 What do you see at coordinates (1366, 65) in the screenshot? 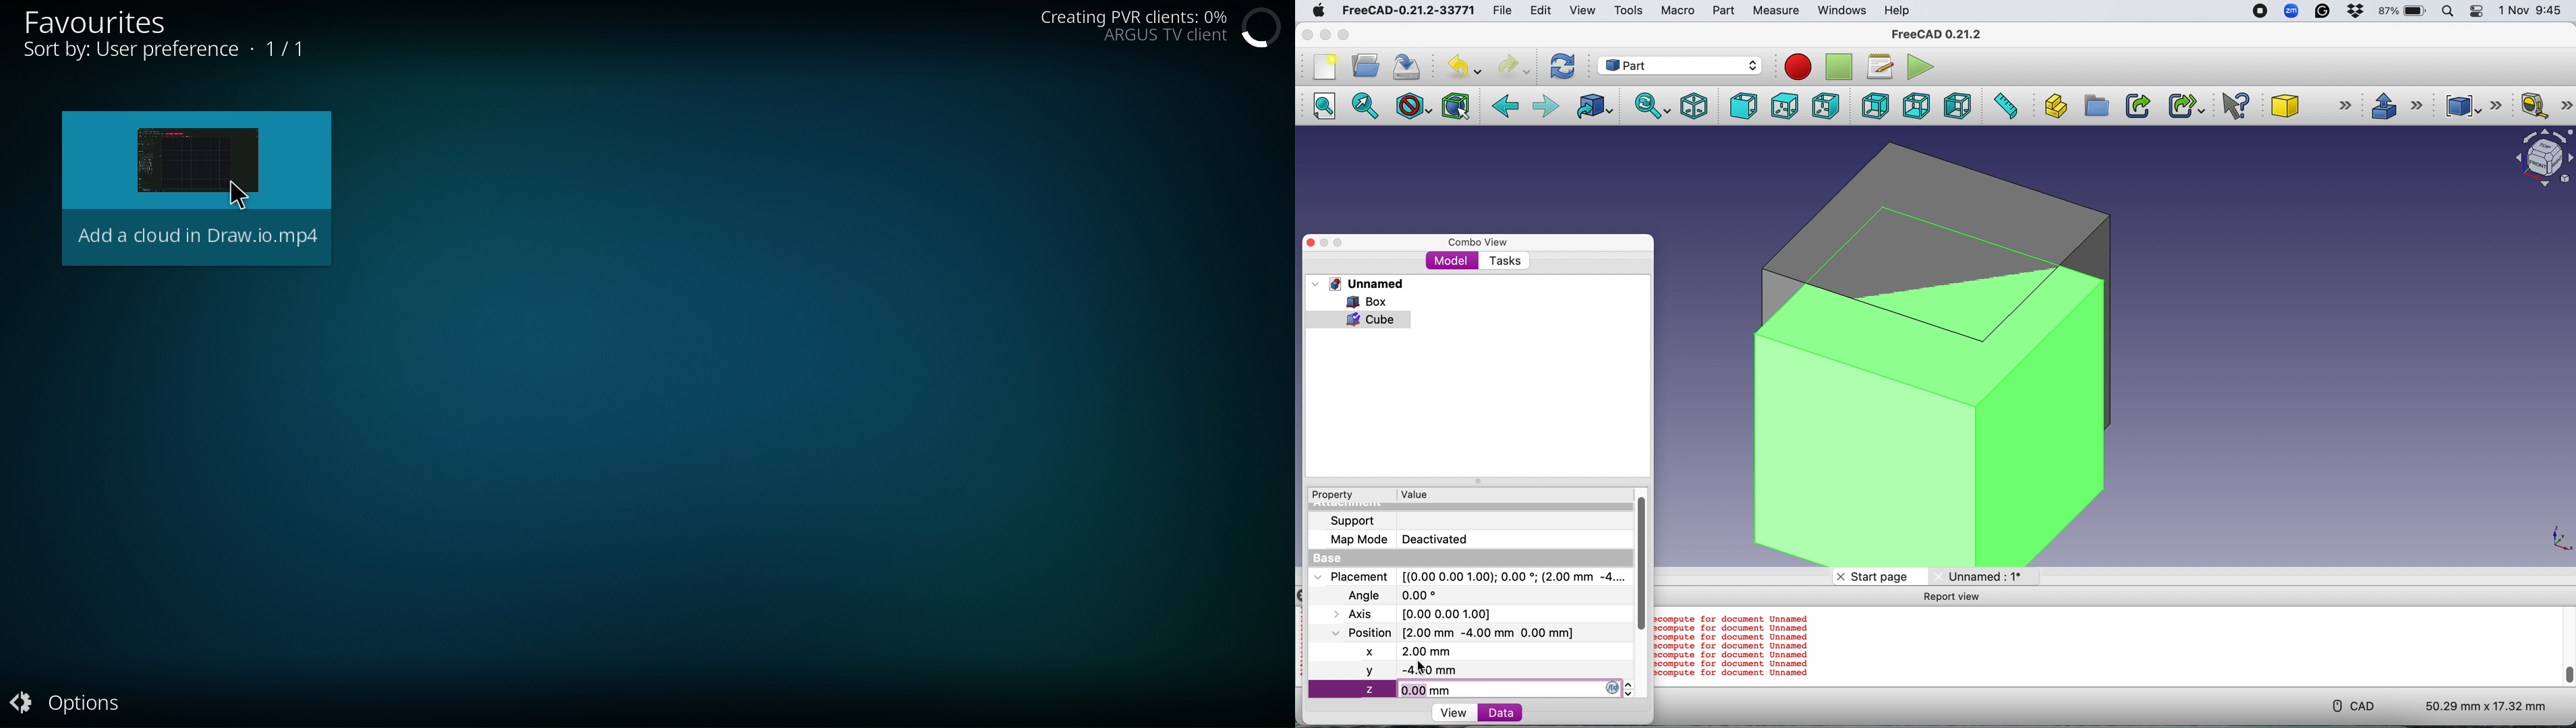
I see `Open` at bounding box center [1366, 65].